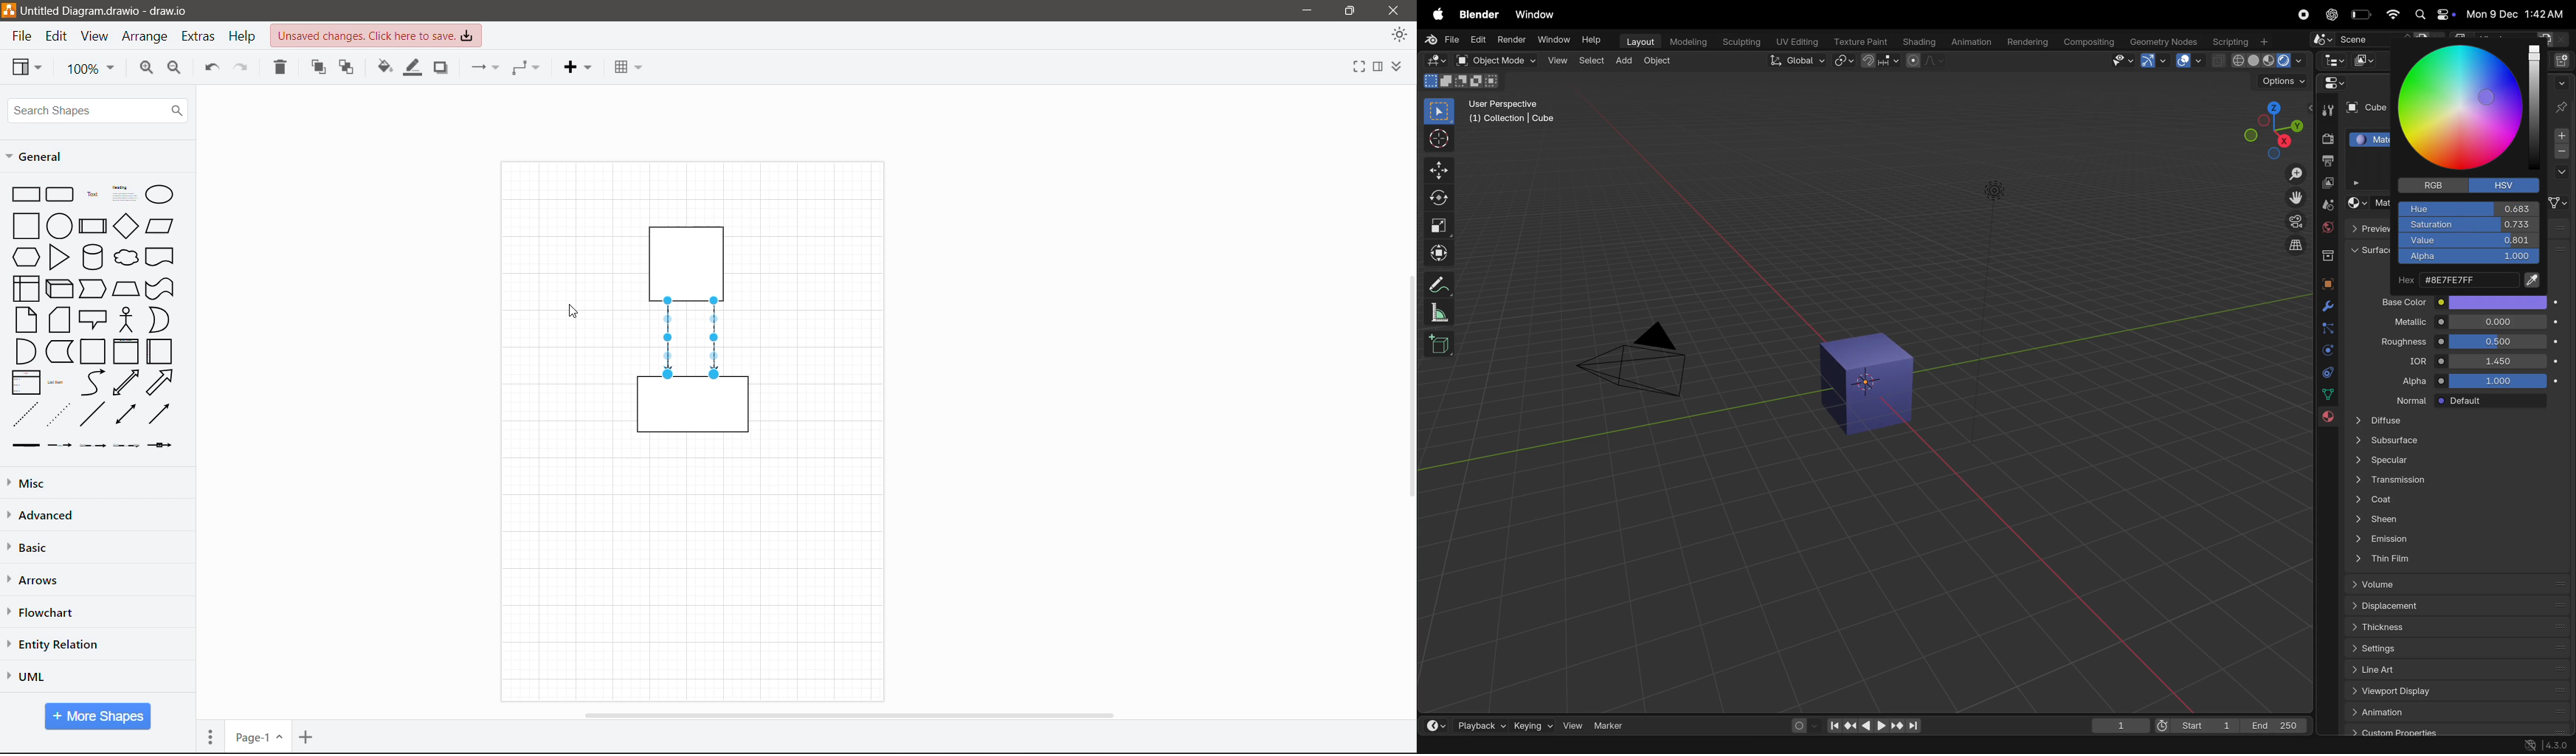 Image resolution: width=2576 pixels, height=756 pixels. What do you see at coordinates (1844, 61) in the screenshot?
I see `transform pviot` at bounding box center [1844, 61].